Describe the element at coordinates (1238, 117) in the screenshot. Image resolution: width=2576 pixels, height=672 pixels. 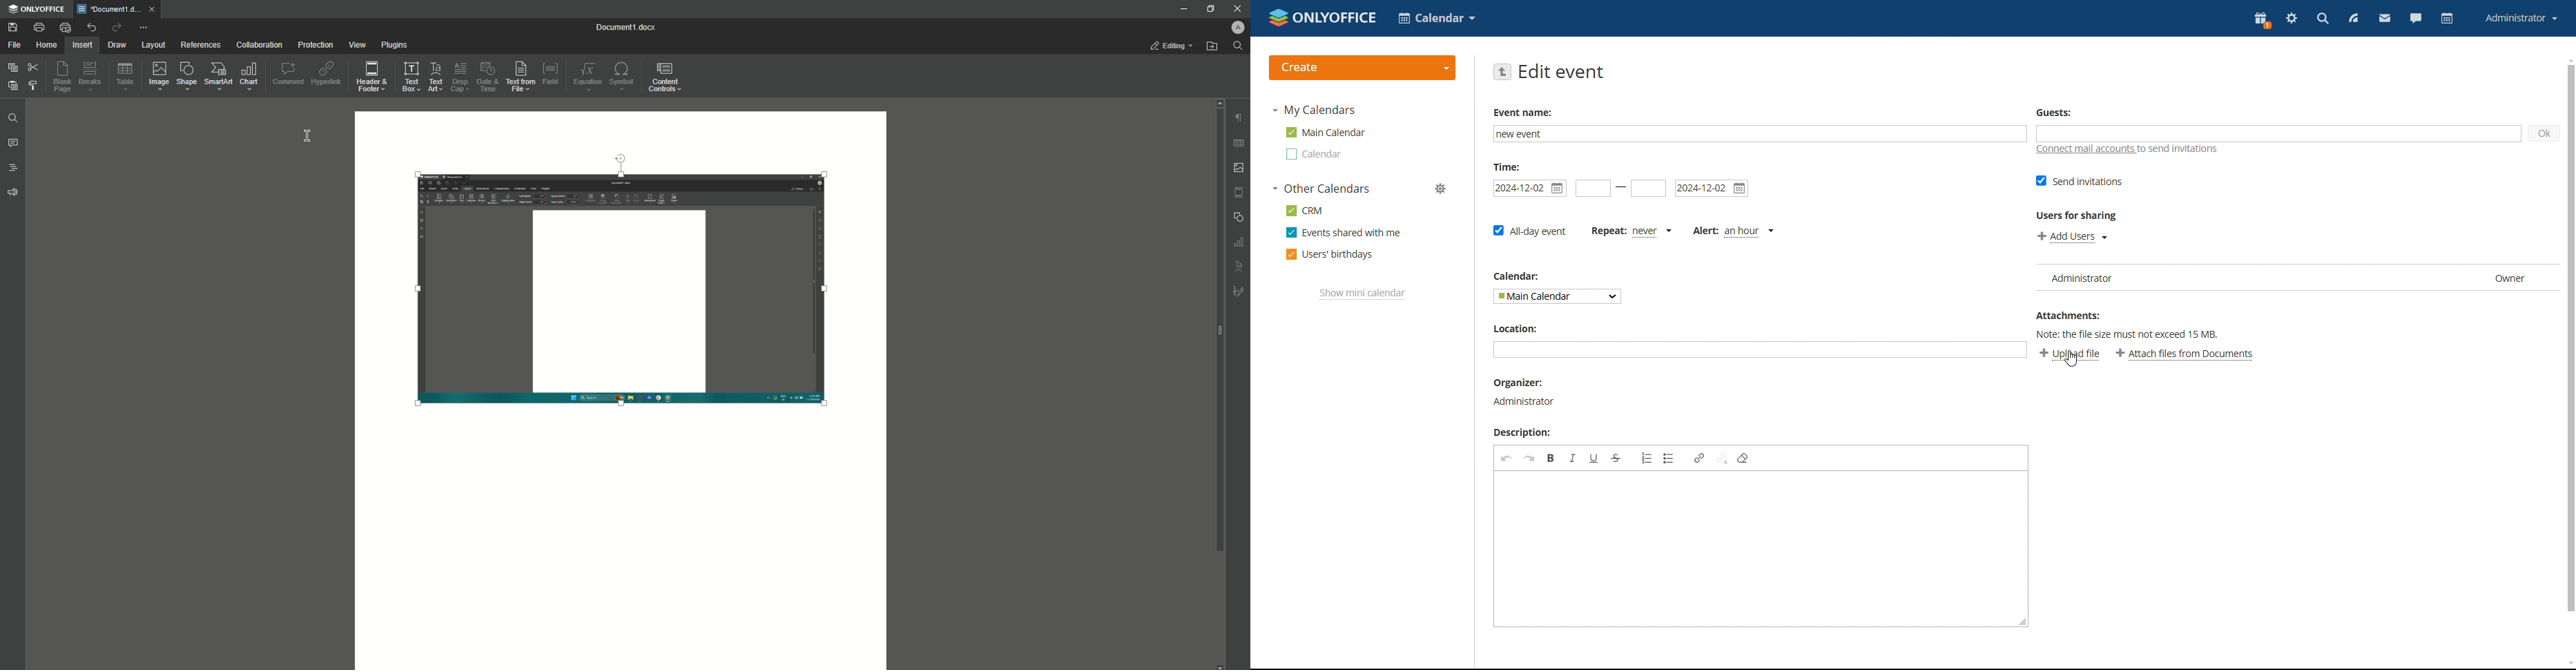
I see `Paragraph Settings` at that location.